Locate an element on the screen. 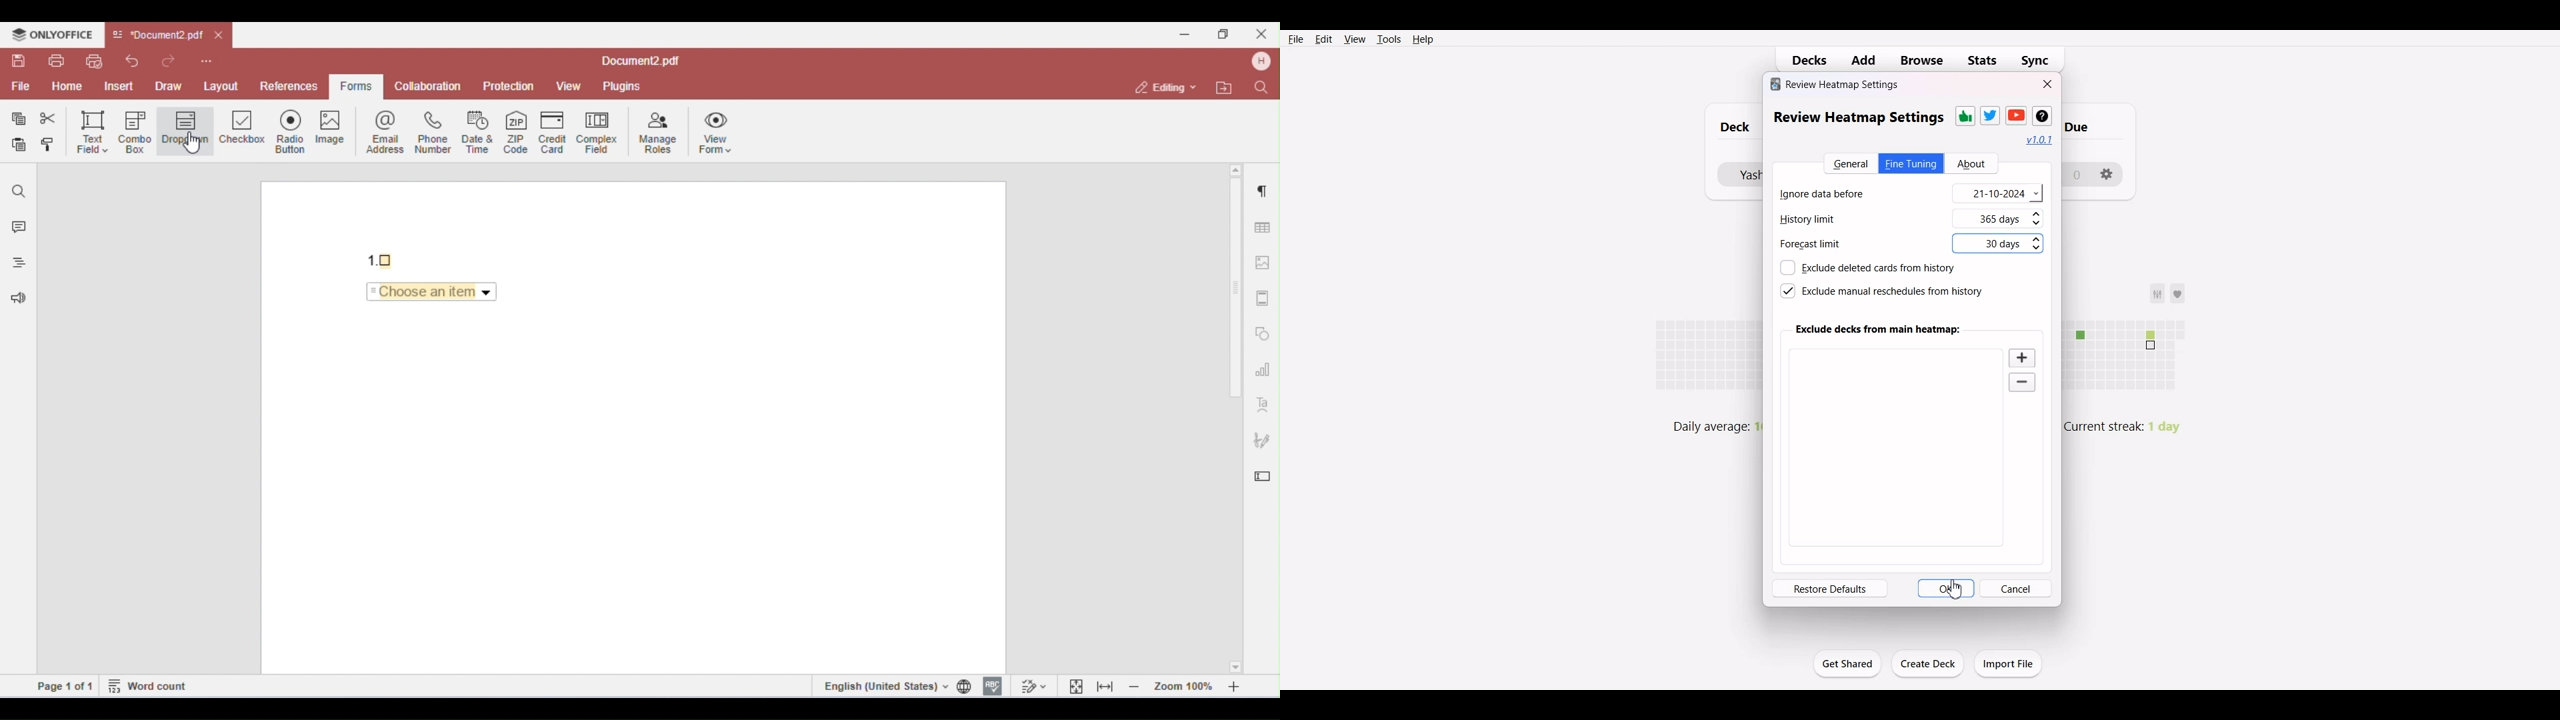 The height and width of the screenshot is (728, 2576). Browse is located at coordinates (1921, 59).